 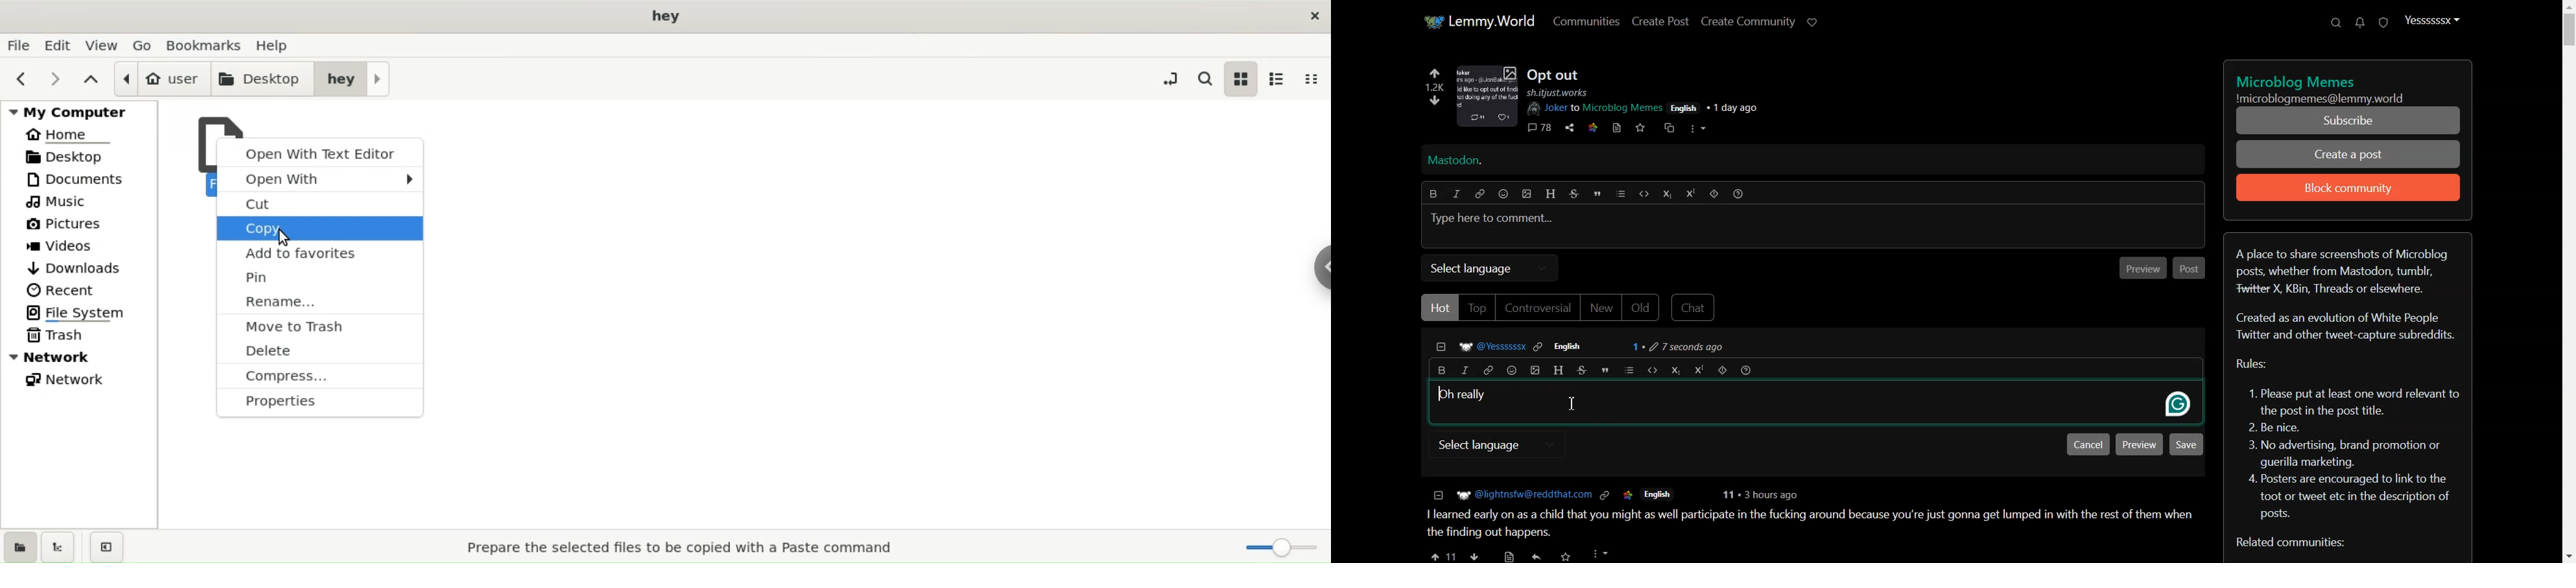 What do you see at coordinates (1605, 554) in the screenshot?
I see `more` at bounding box center [1605, 554].